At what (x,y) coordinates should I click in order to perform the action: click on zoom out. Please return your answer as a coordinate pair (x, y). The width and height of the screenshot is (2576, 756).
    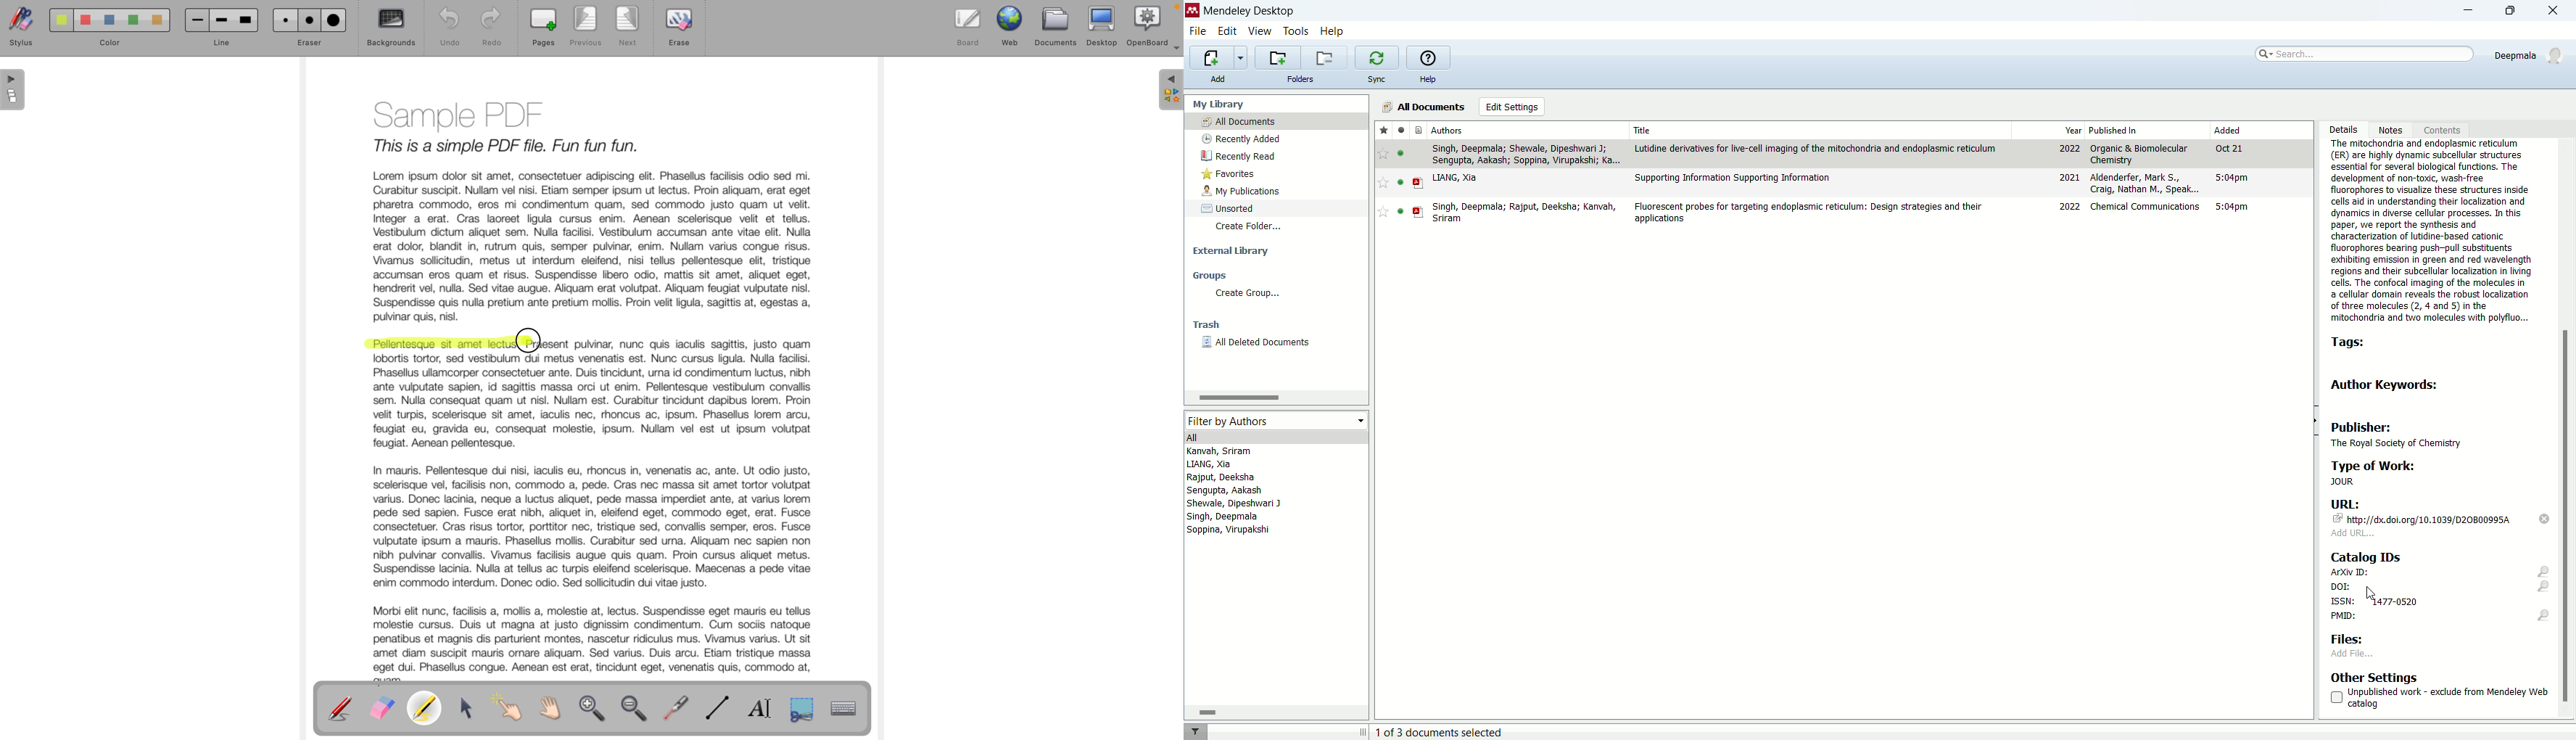
    Looking at the image, I should click on (637, 710).